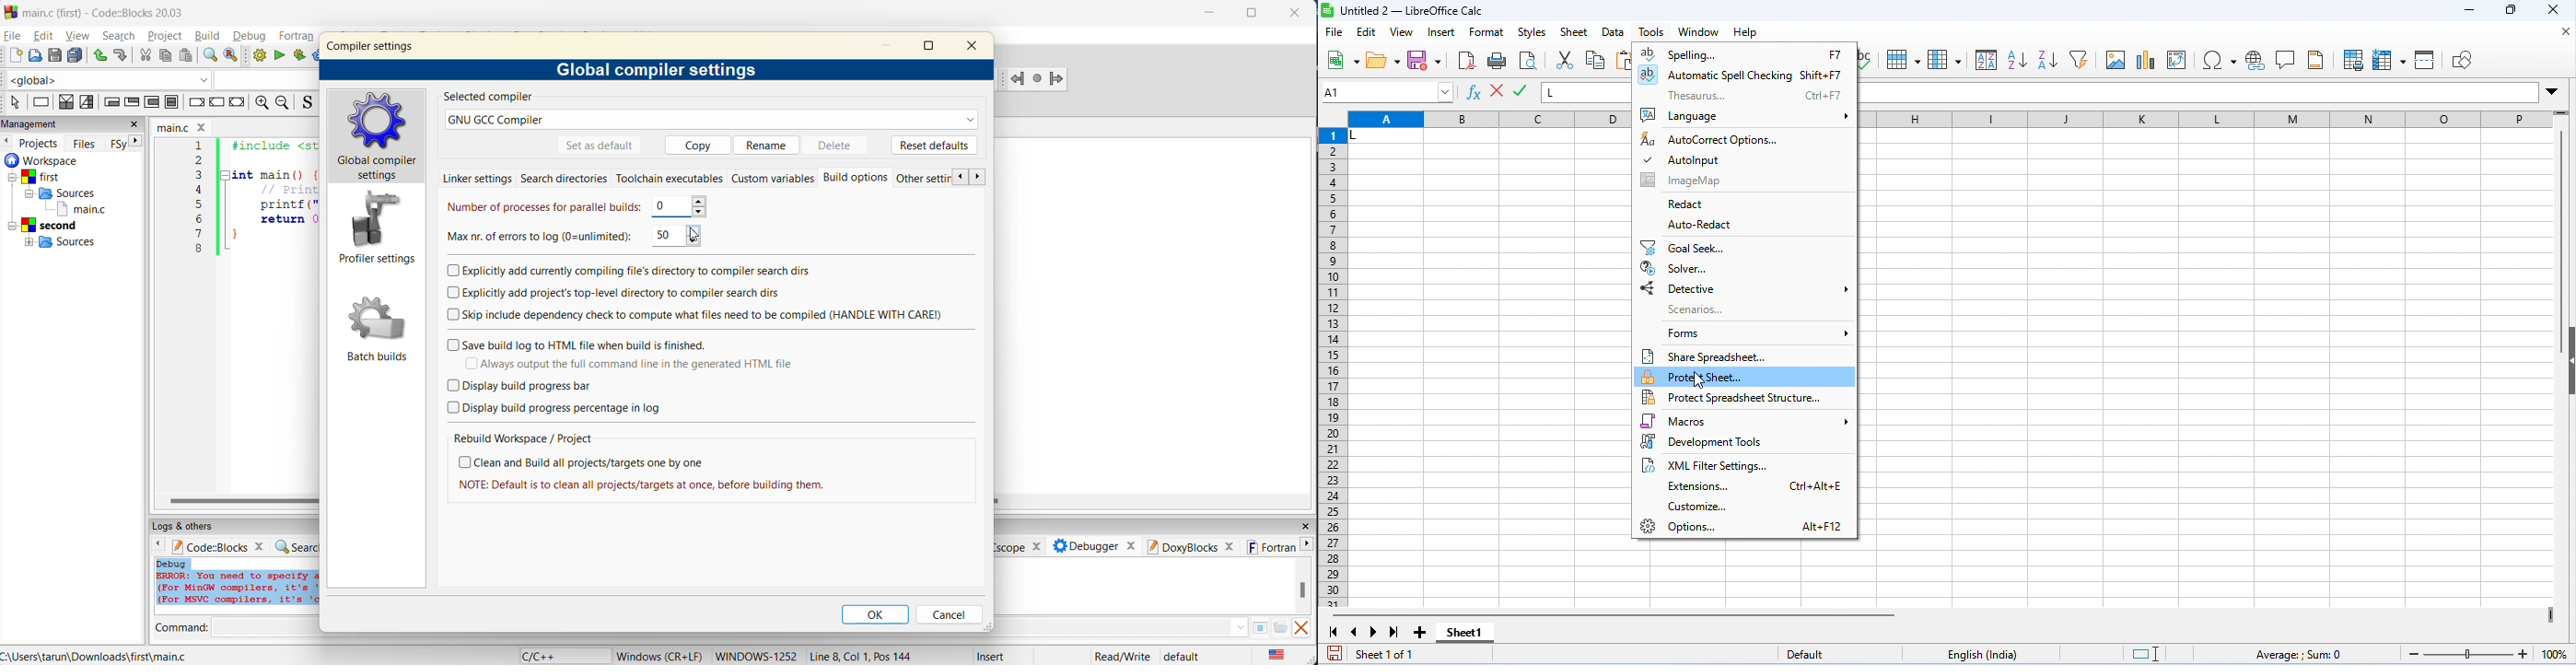  What do you see at coordinates (1756, 332) in the screenshot?
I see `forms` at bounding box center [1756, 332].